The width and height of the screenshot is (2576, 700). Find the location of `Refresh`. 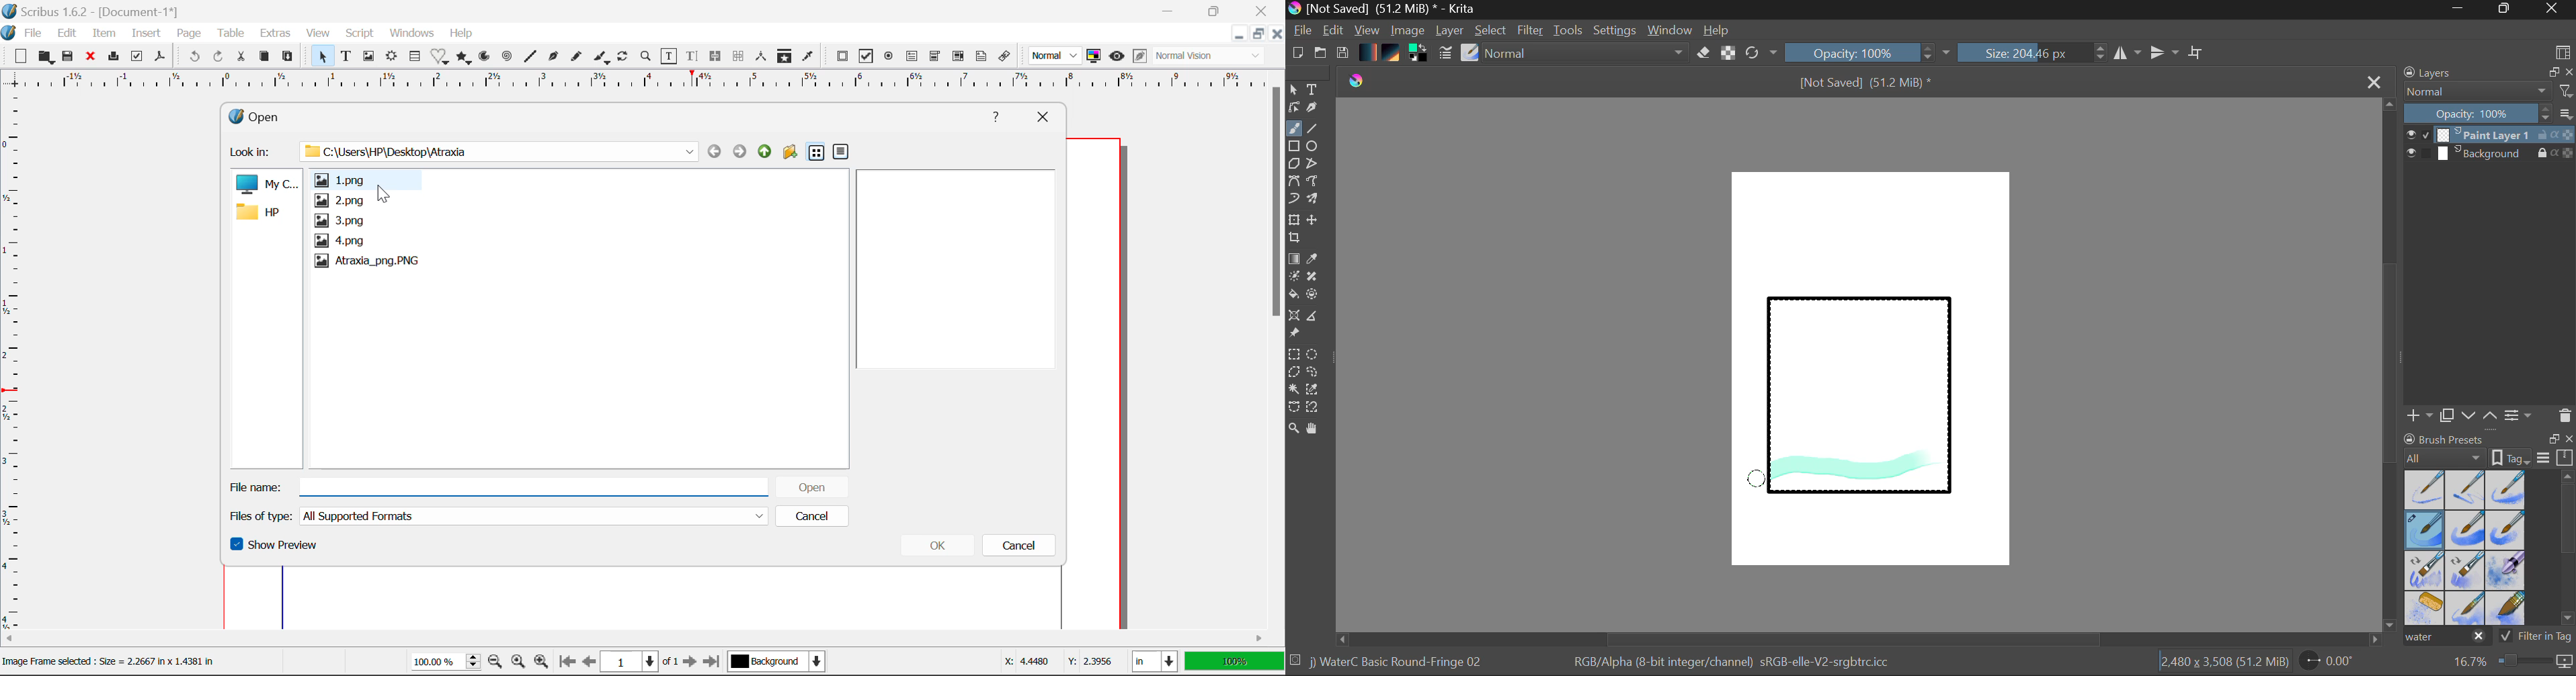

Refresh is located at coordinates (1761, 52).